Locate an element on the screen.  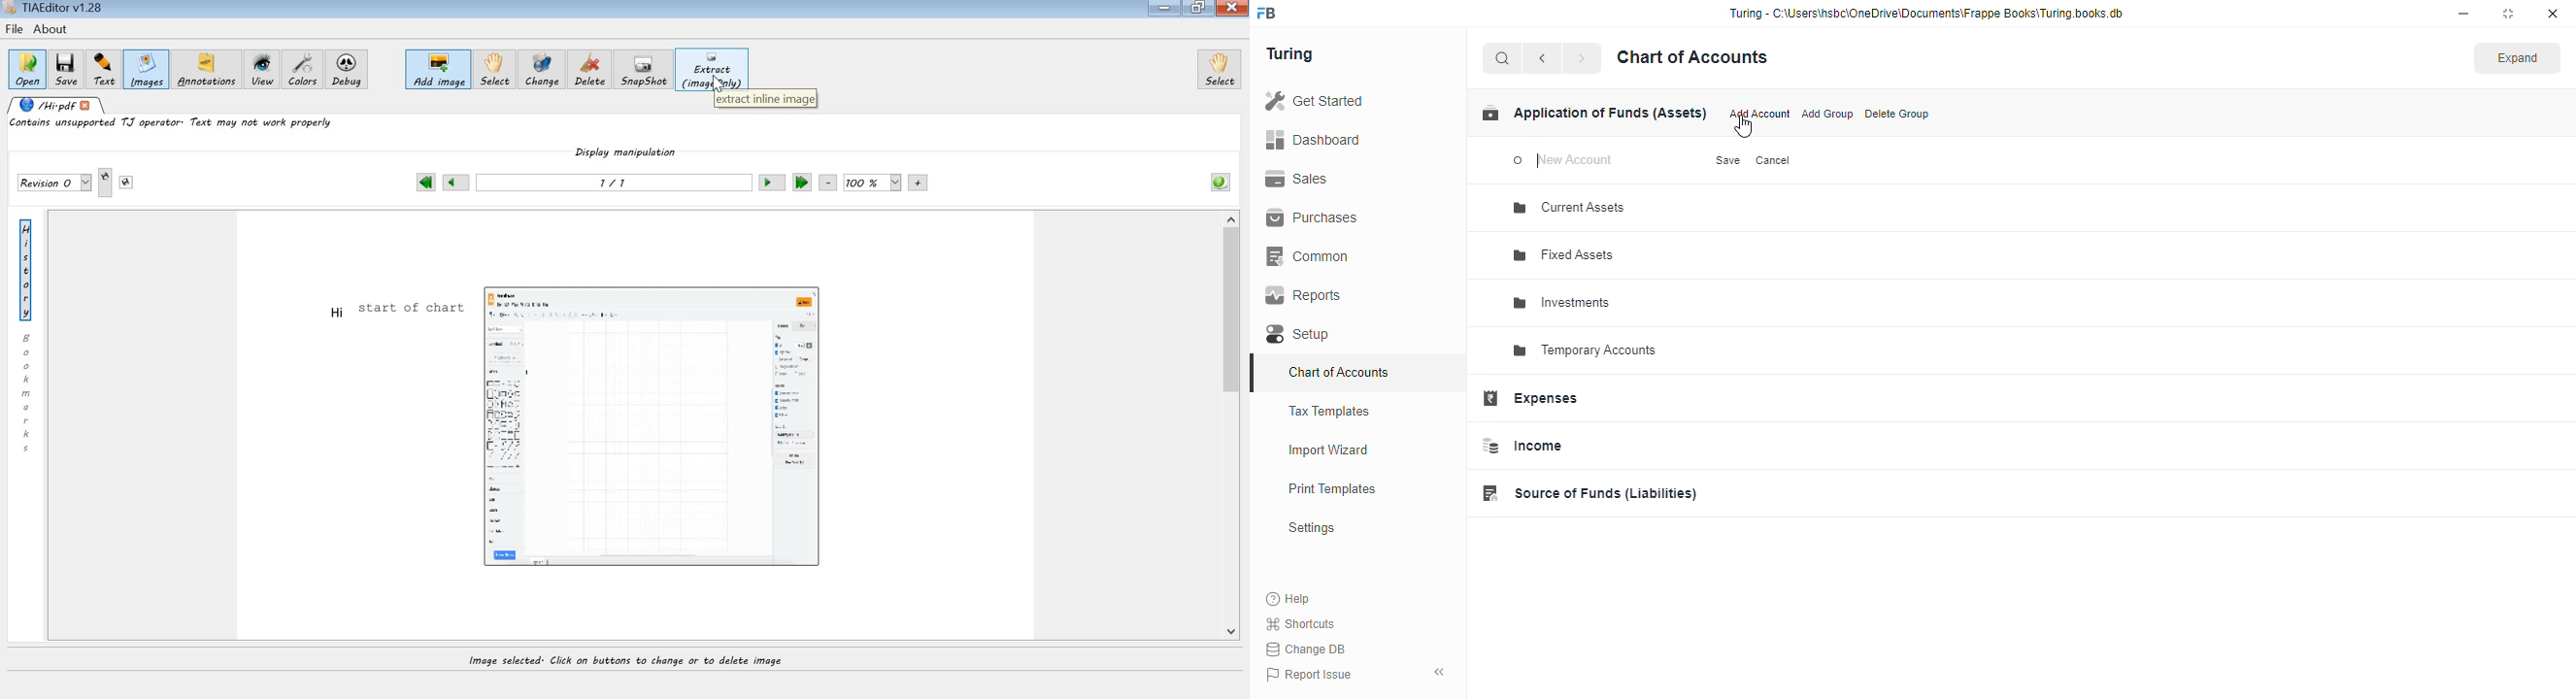
expenses is located at coordinates (1529, 398).